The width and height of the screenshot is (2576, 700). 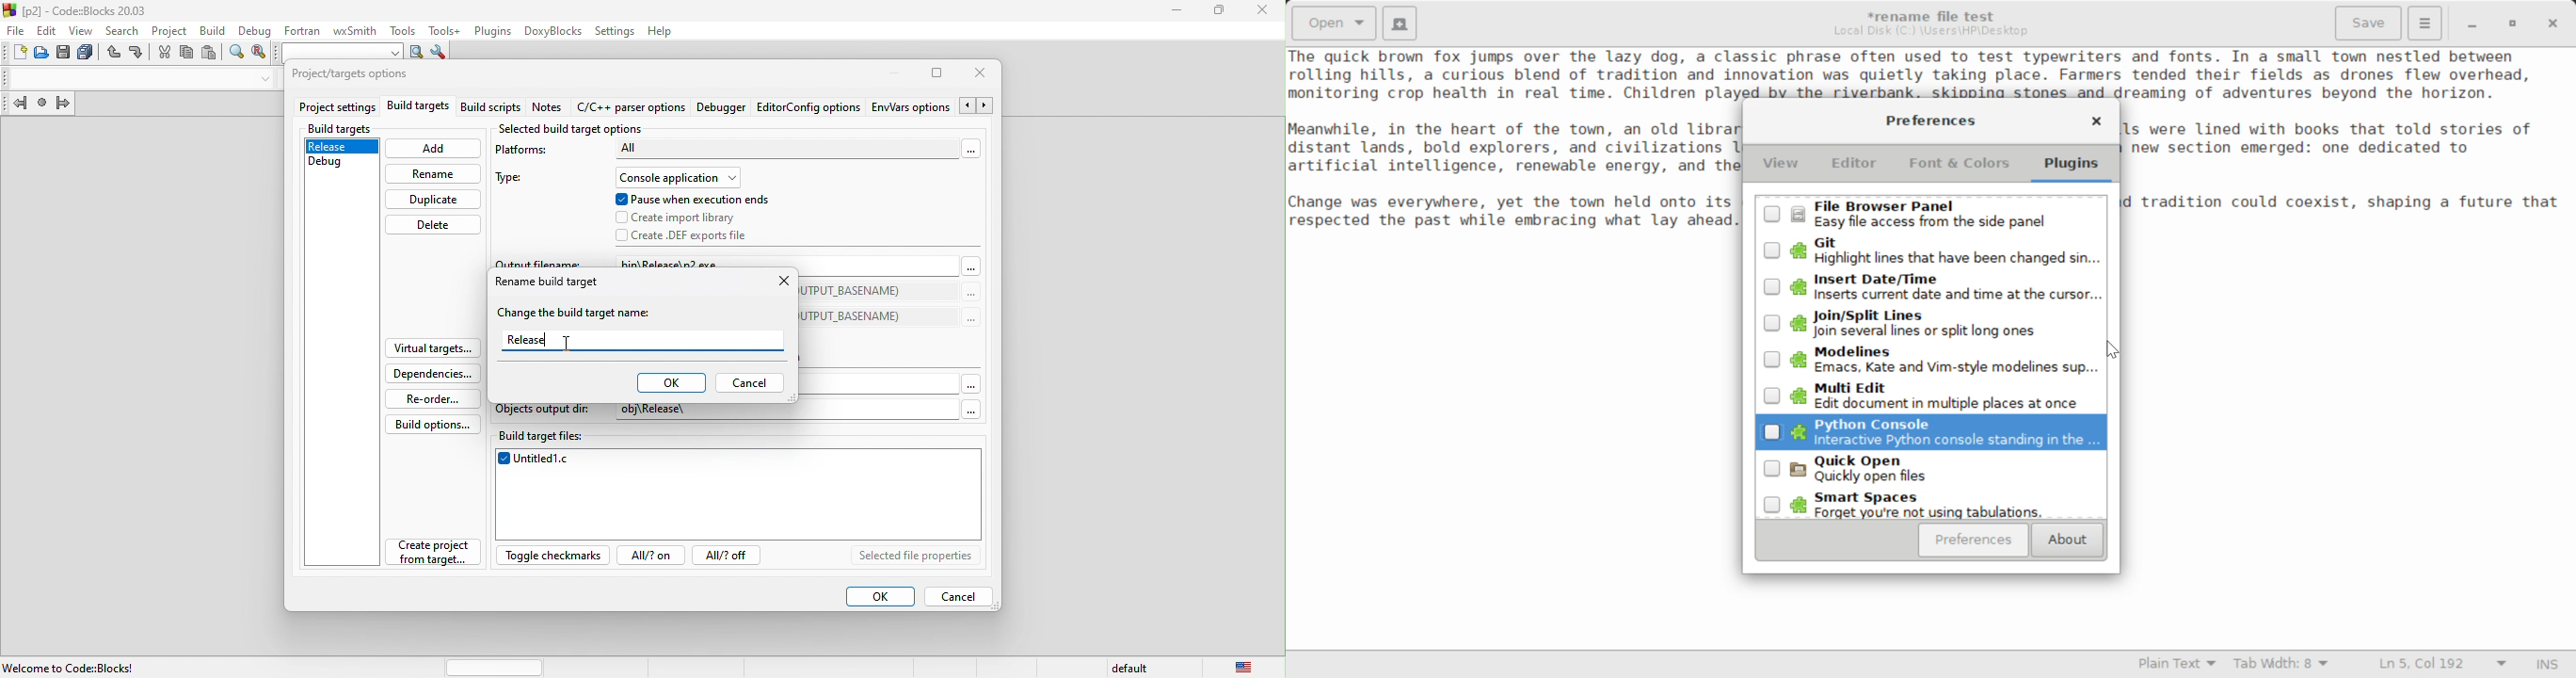 I want to click on copy, so click(x=187, y=56).